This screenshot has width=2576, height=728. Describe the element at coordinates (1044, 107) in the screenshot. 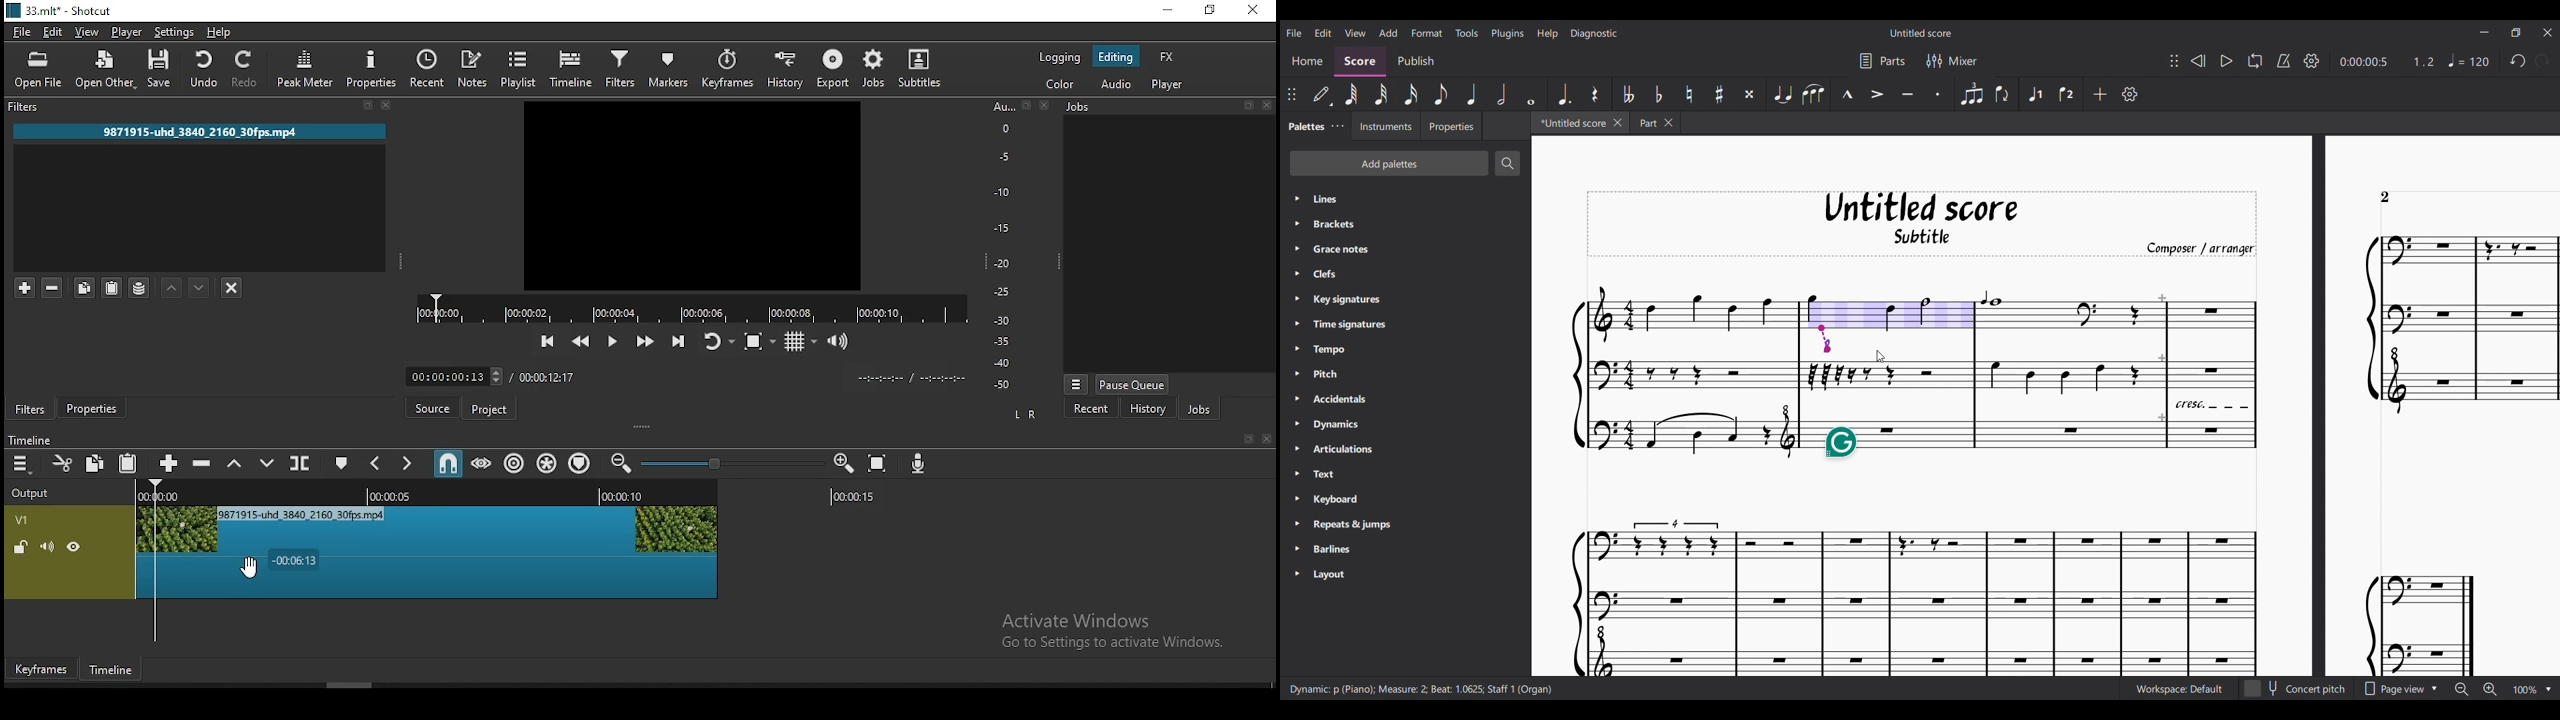

I see `close` at that location.